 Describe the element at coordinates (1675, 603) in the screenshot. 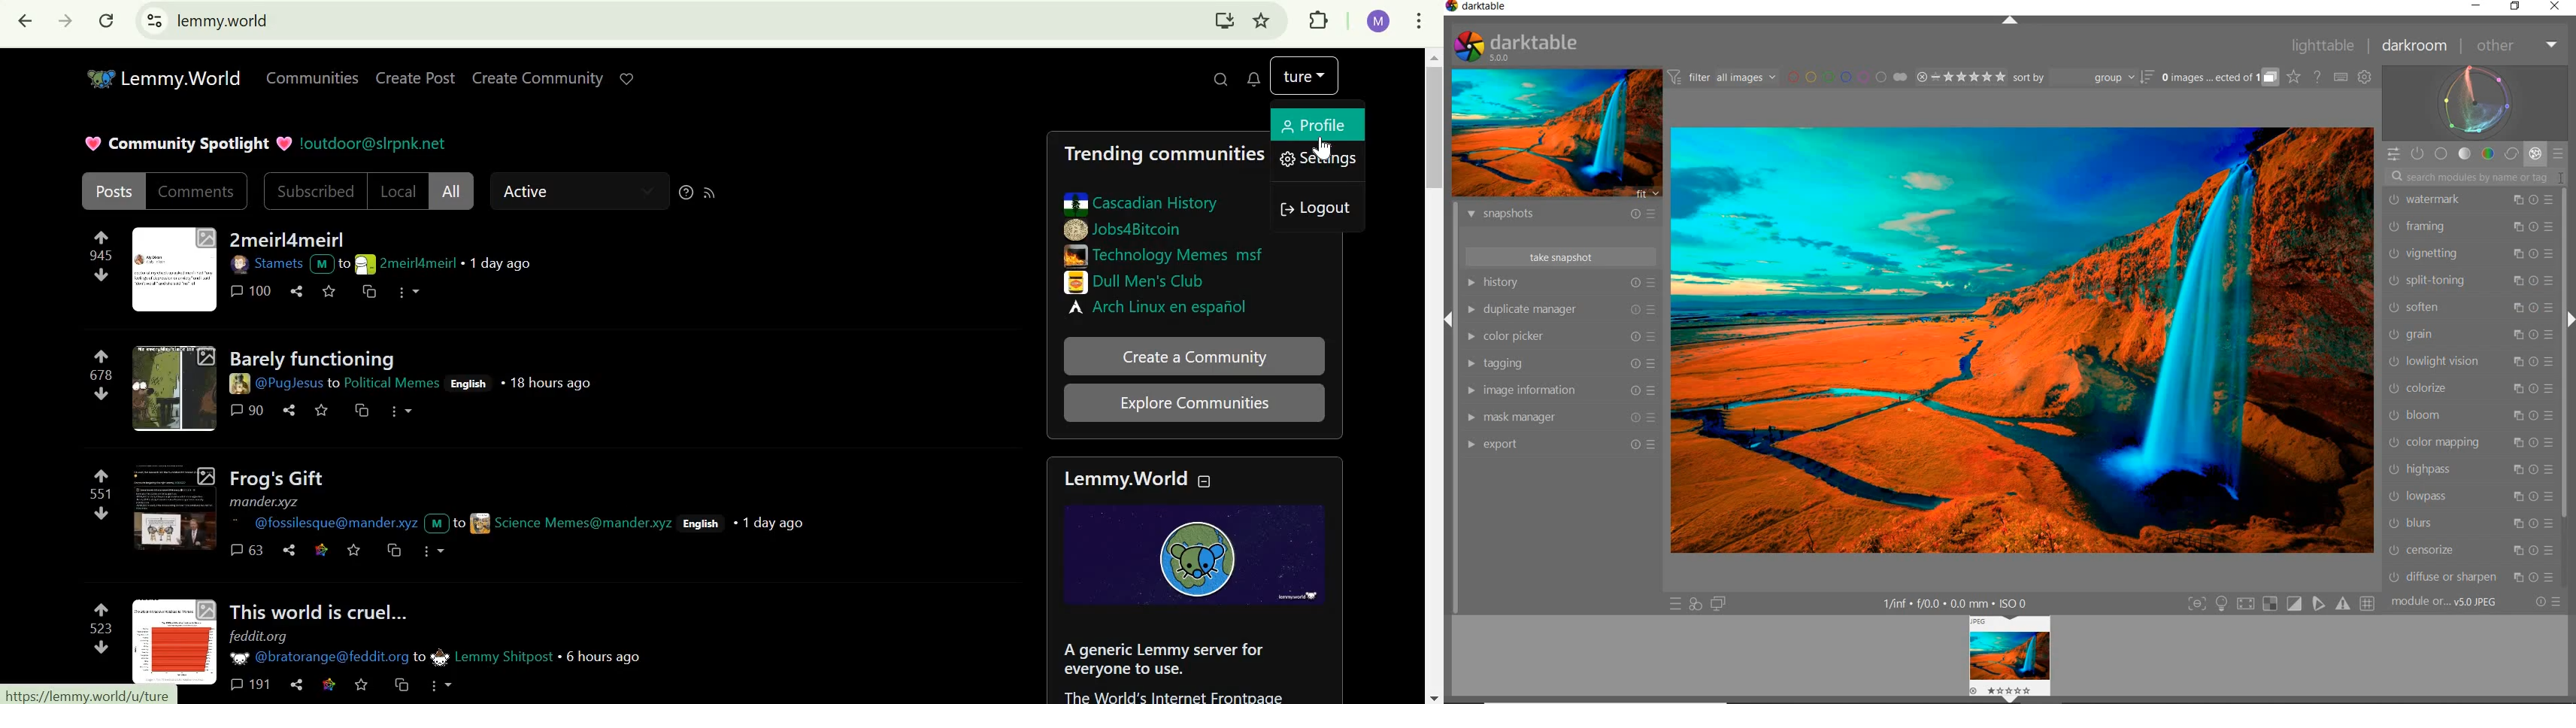

I see `QUICK ACCESS TO PRESET` at that location.